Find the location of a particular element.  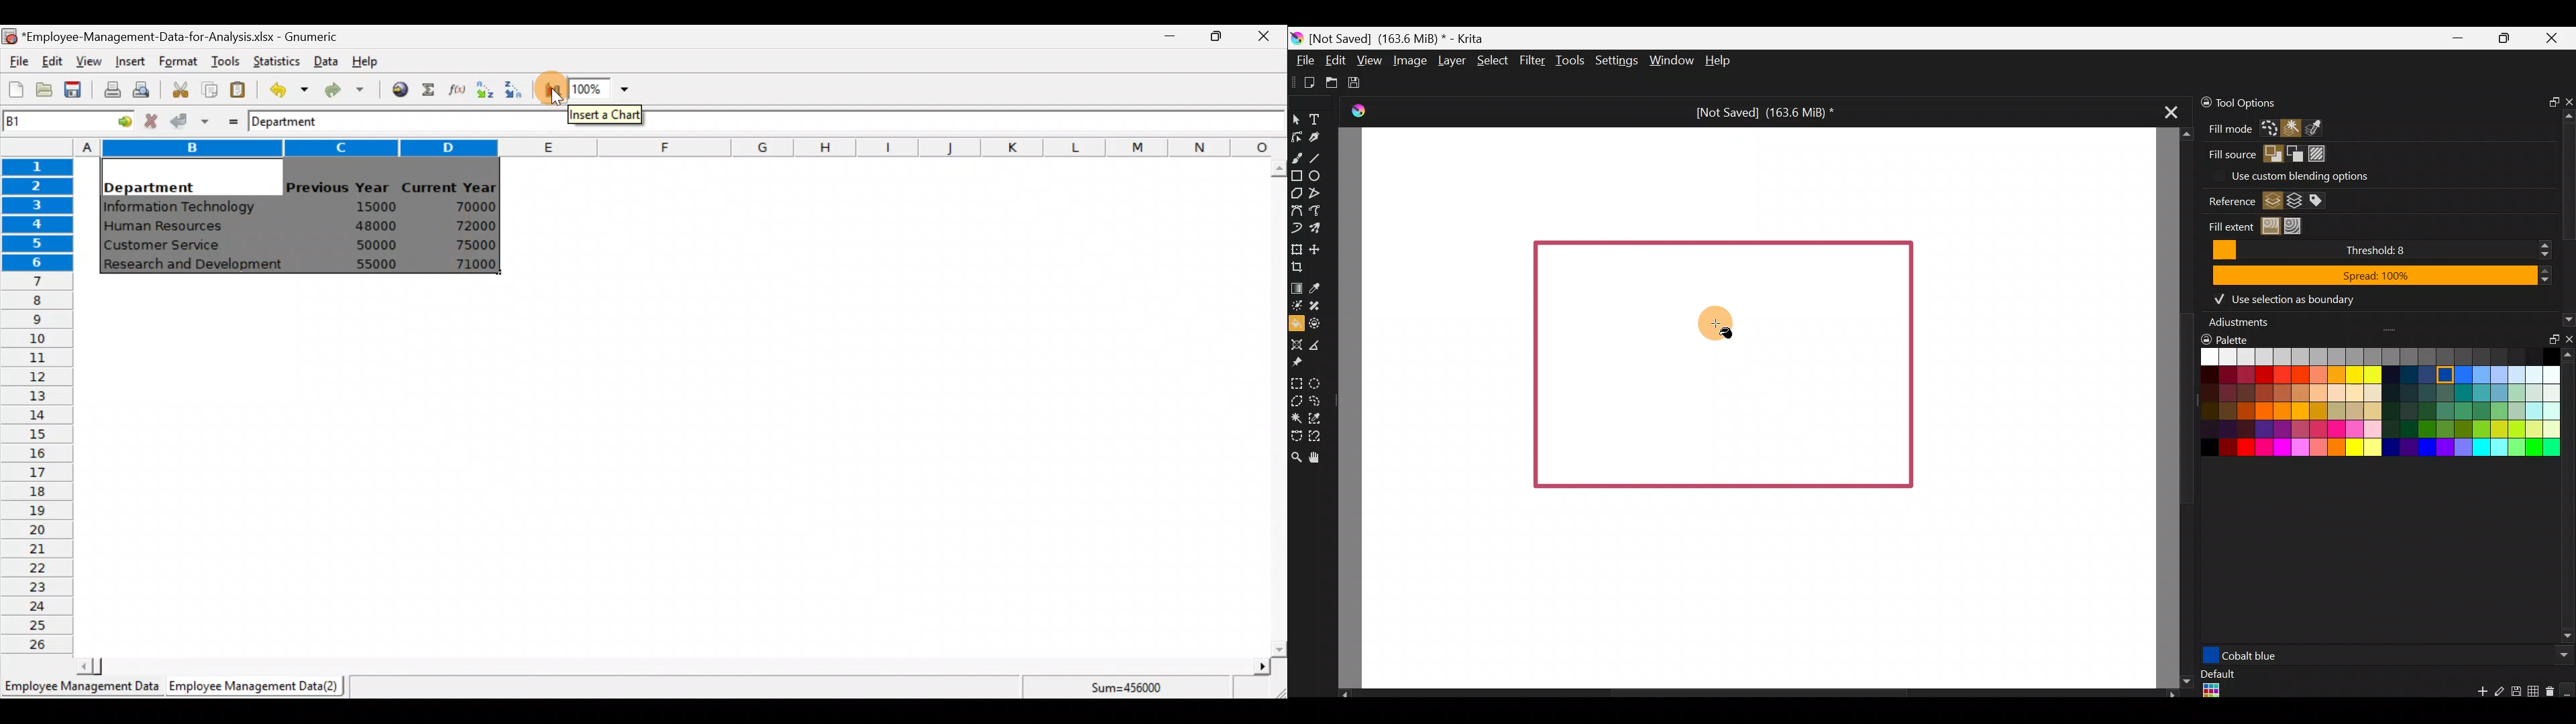

Tool options is located at coordinates (2251, 102).